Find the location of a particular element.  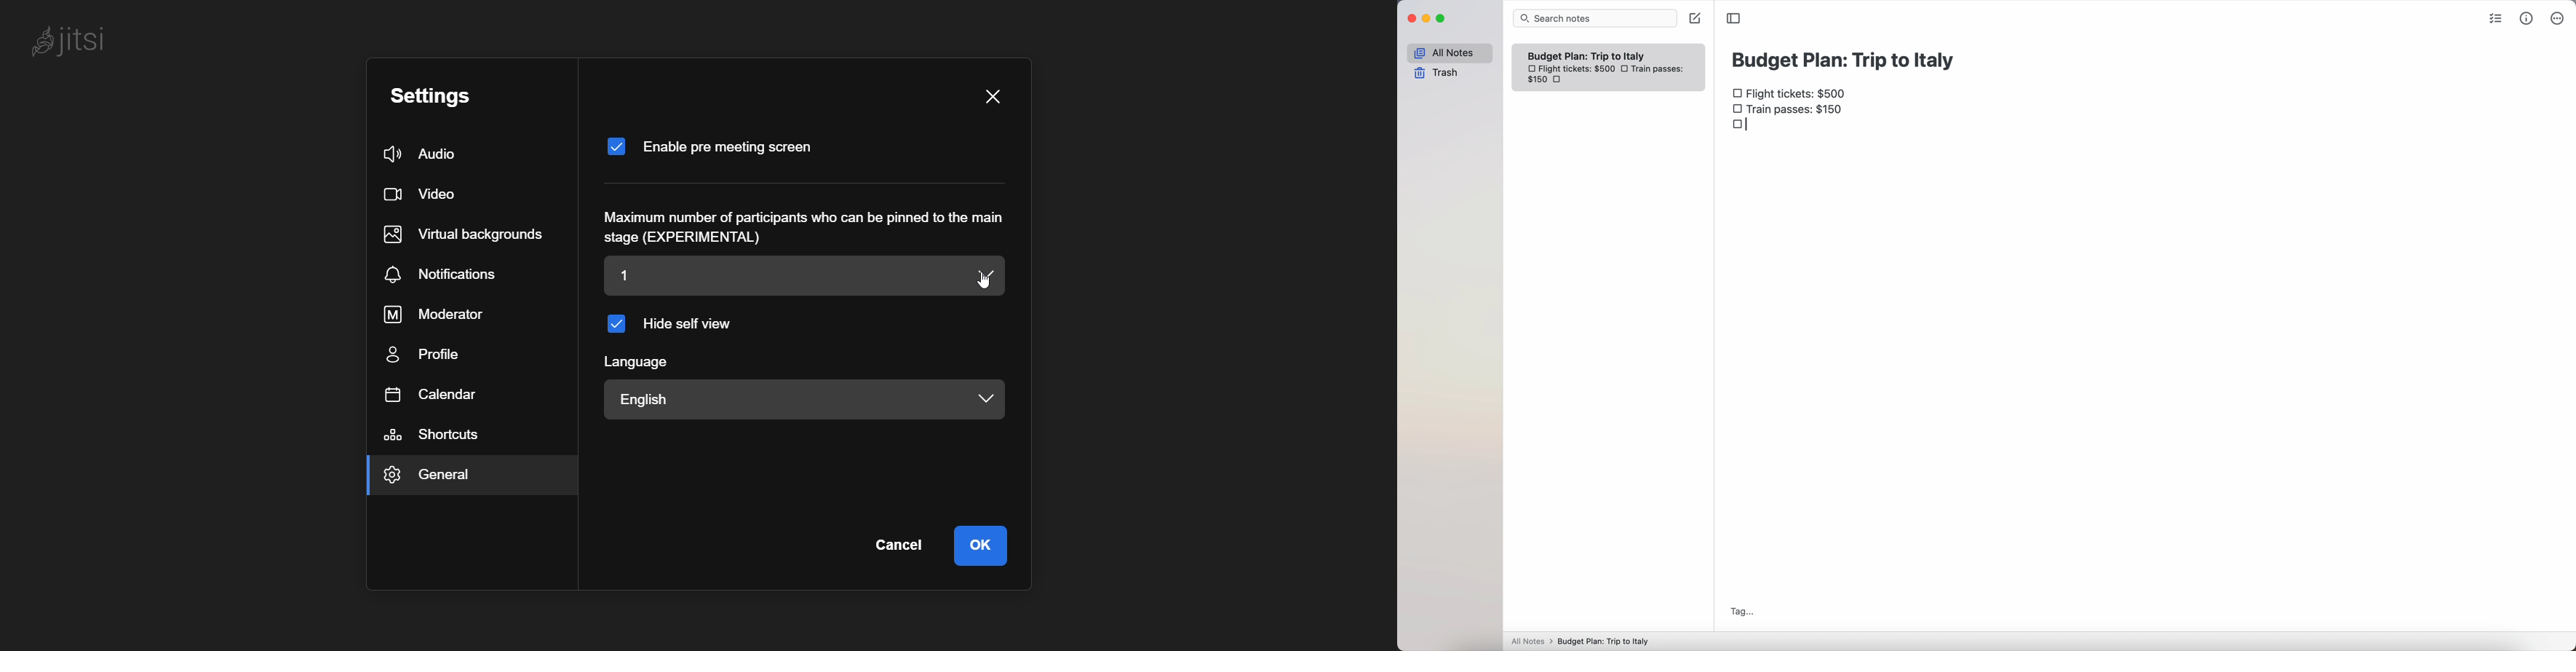

metrics is located at coordinates (2527, 20).